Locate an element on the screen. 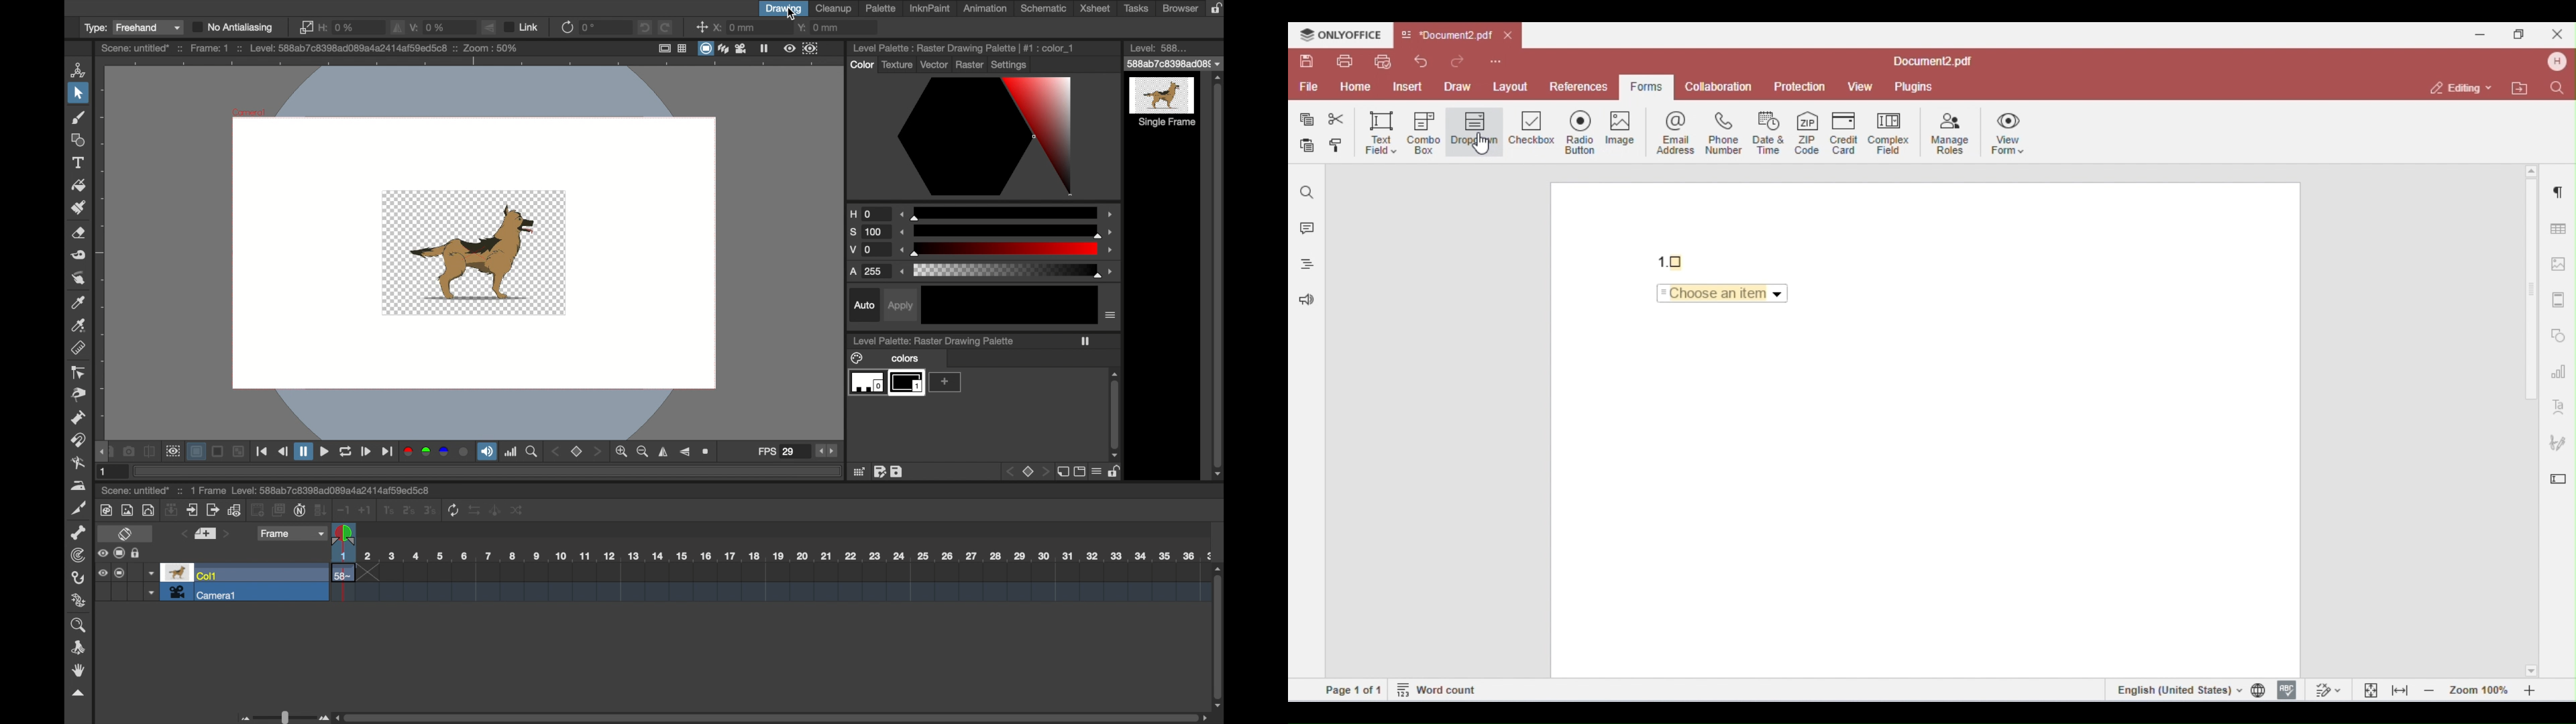  redo is located at coordinates (665, 27).